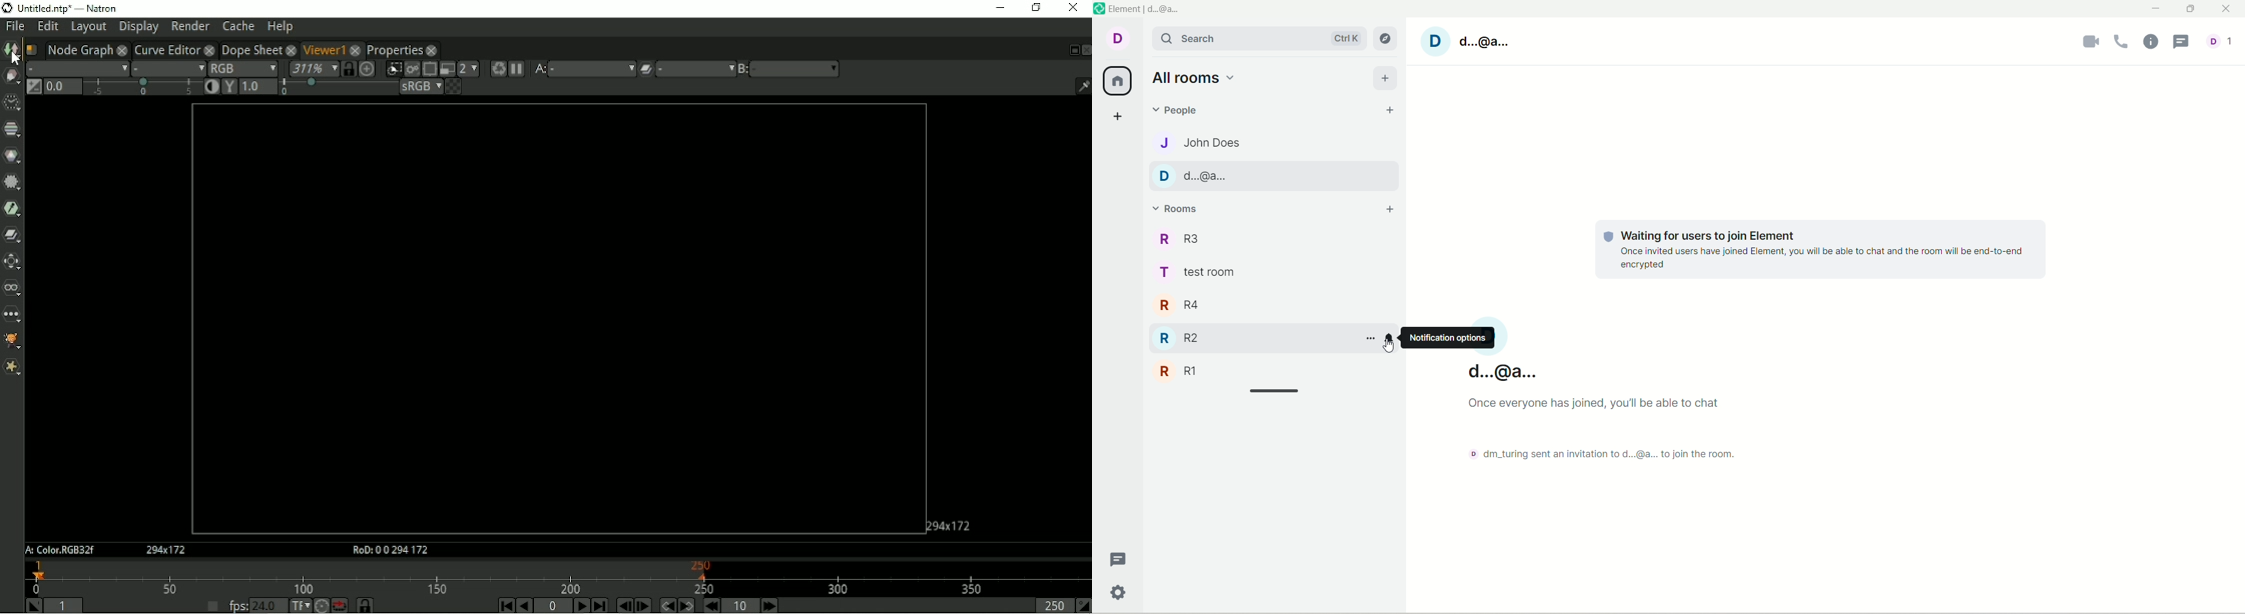  Describe the element at coordinates (1386, 35) in the screenshot. I see `explore rooms` at that location.